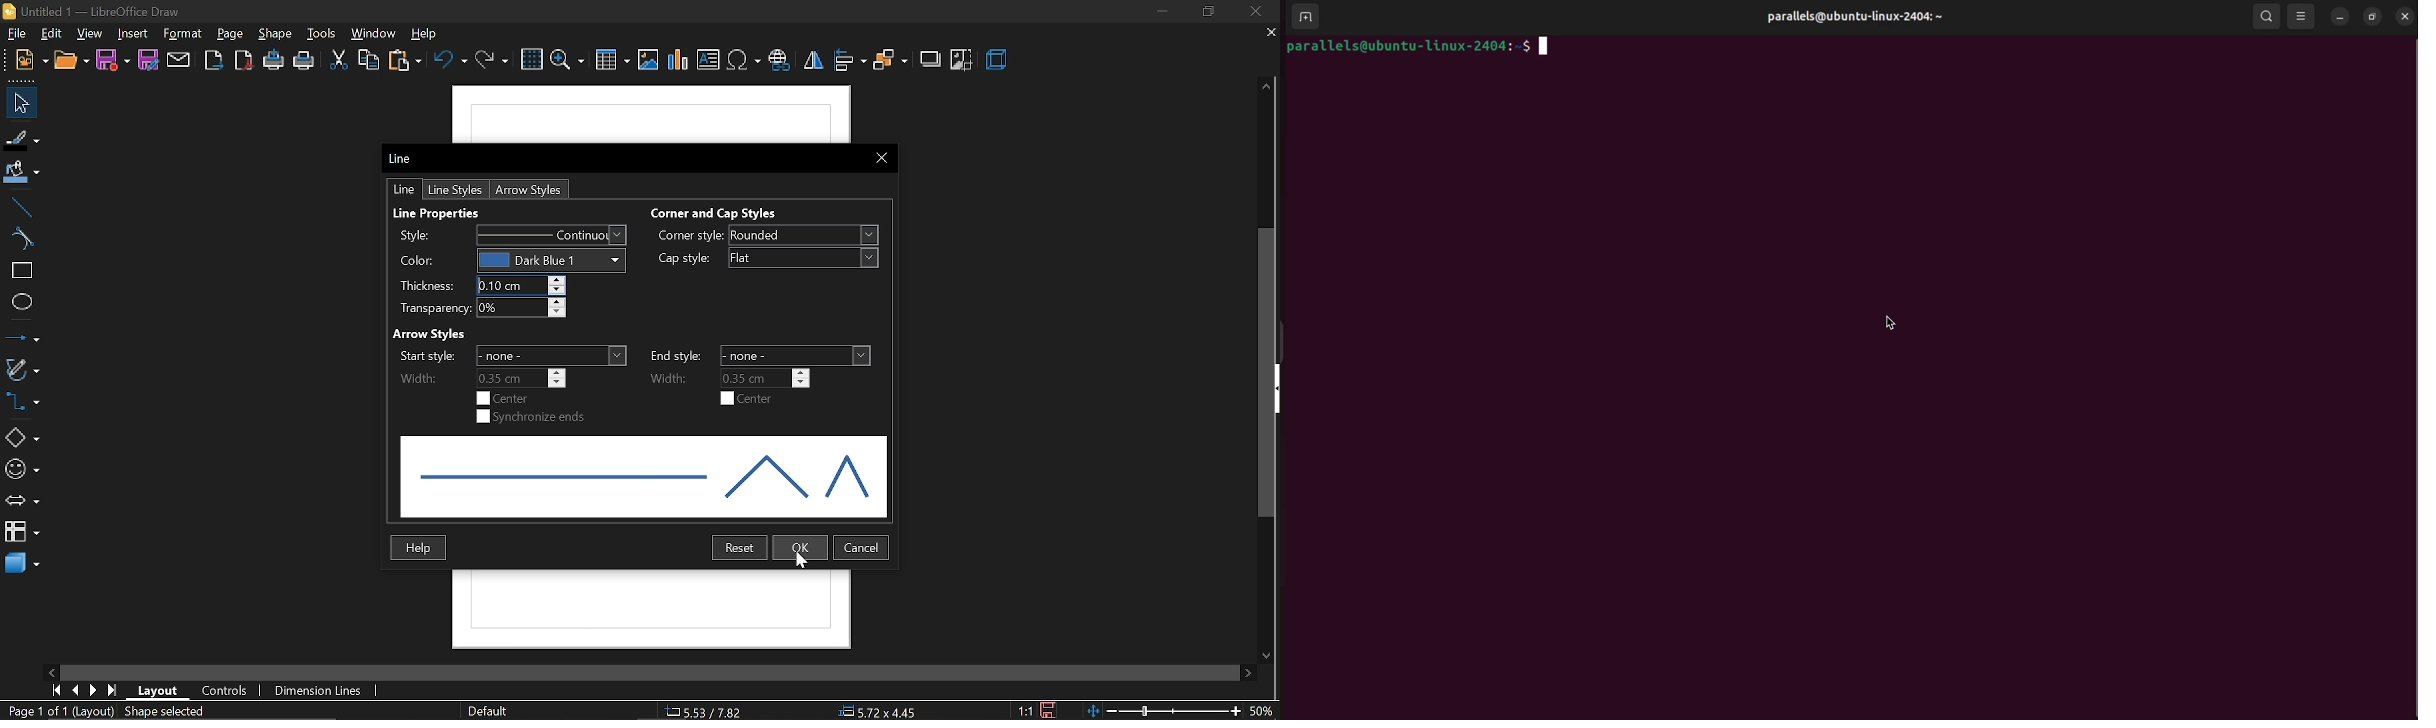 This screenshot has height=728, width=2436. Describe the element at coordinates (520, 309) in the screenshot. I see `change transparency` at that location.